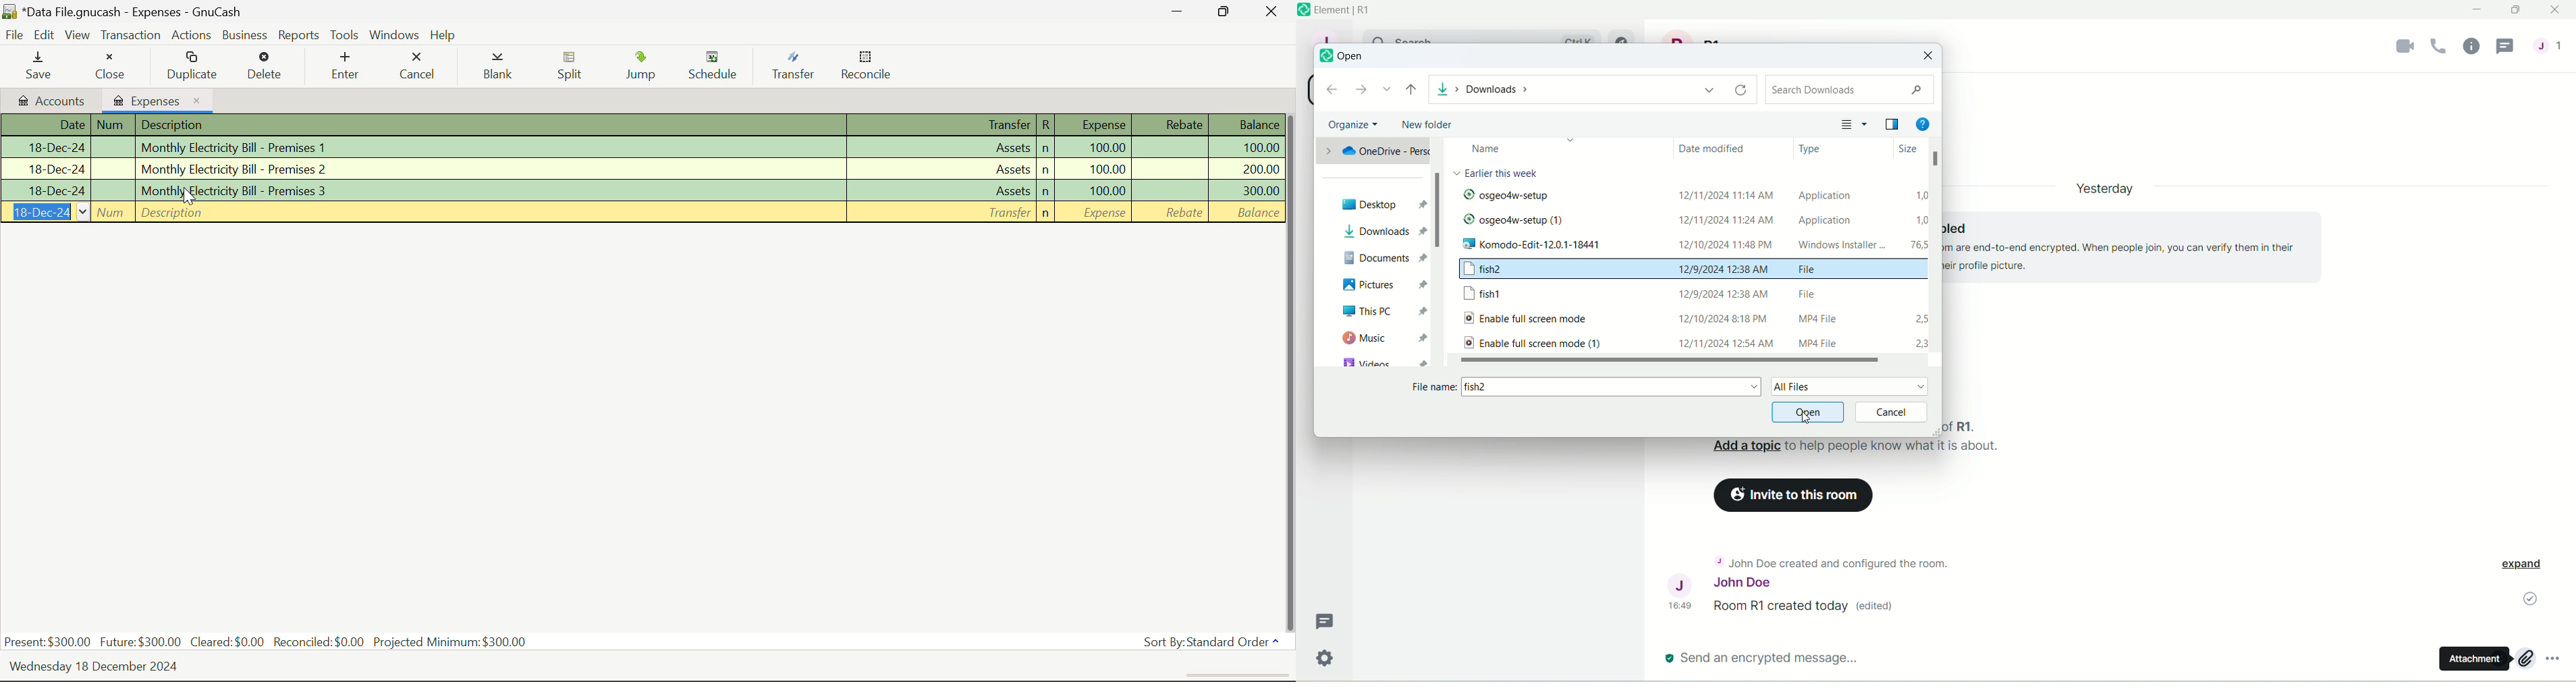 The image size is (2576, 700). Describe the element at coordinates (1382, 261) in the screenshot. I see `documents` at that location.